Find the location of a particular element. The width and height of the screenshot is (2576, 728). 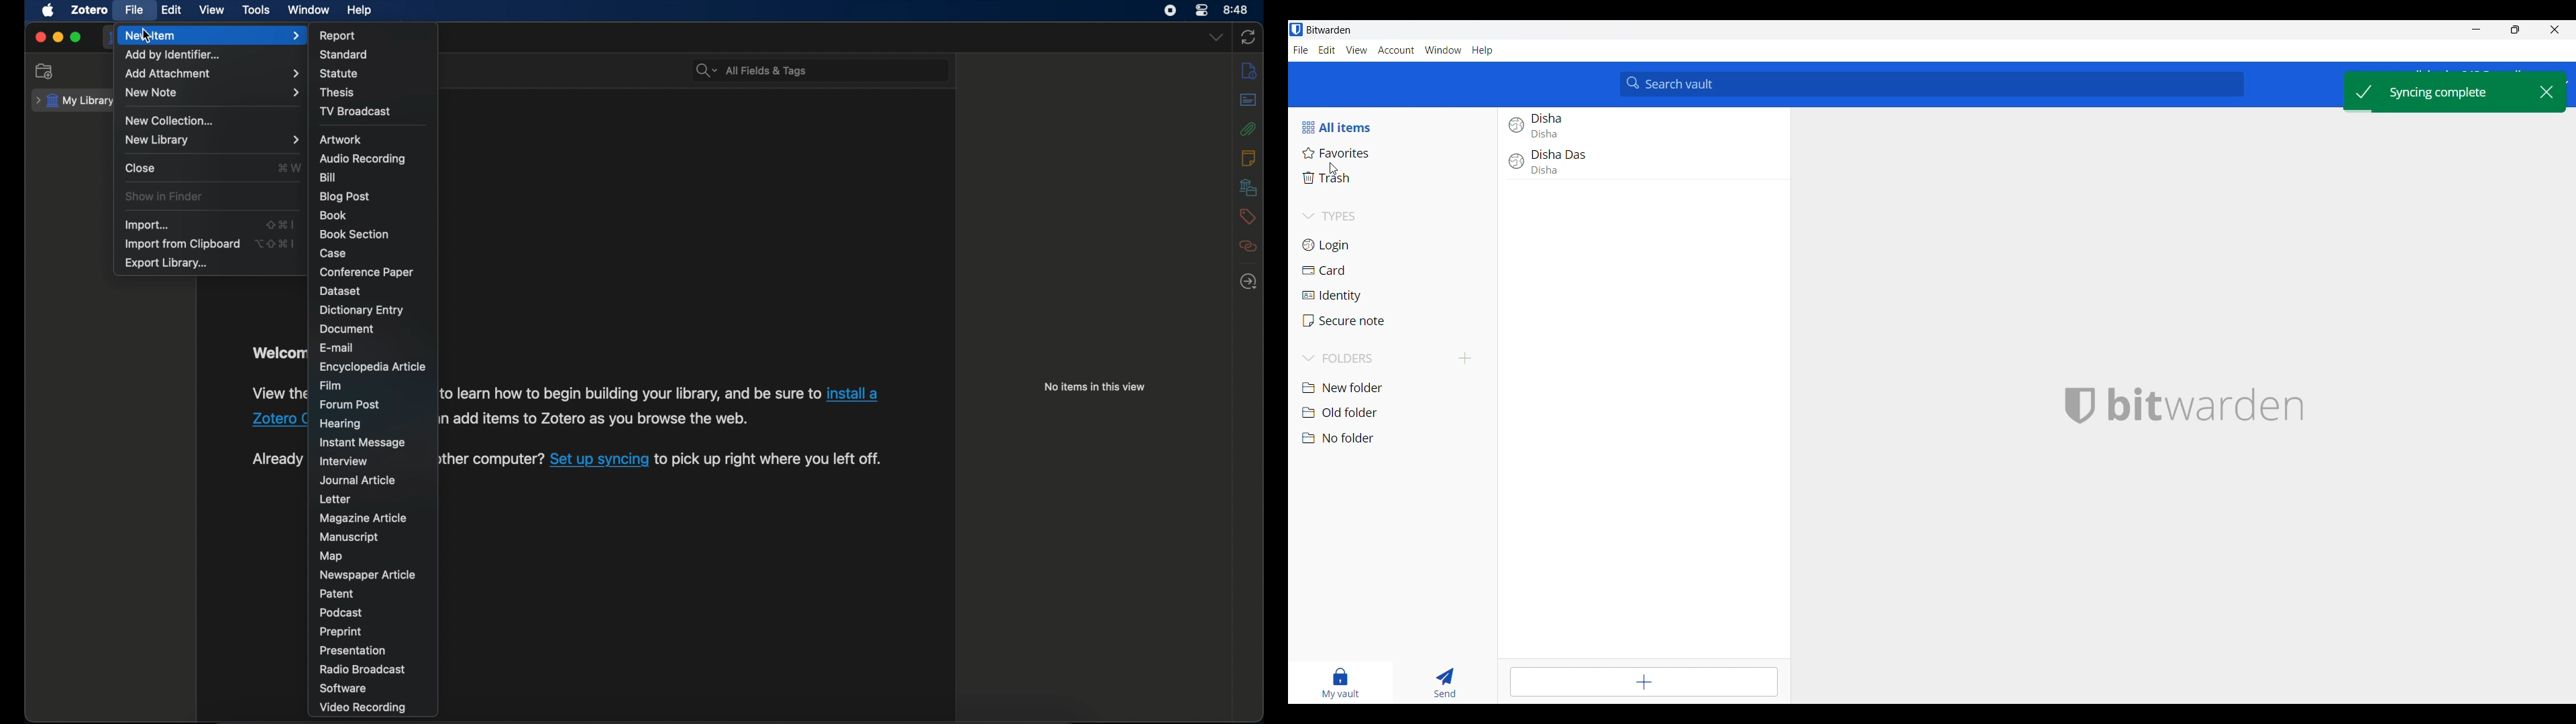

book is located at coordinates (333, 216).